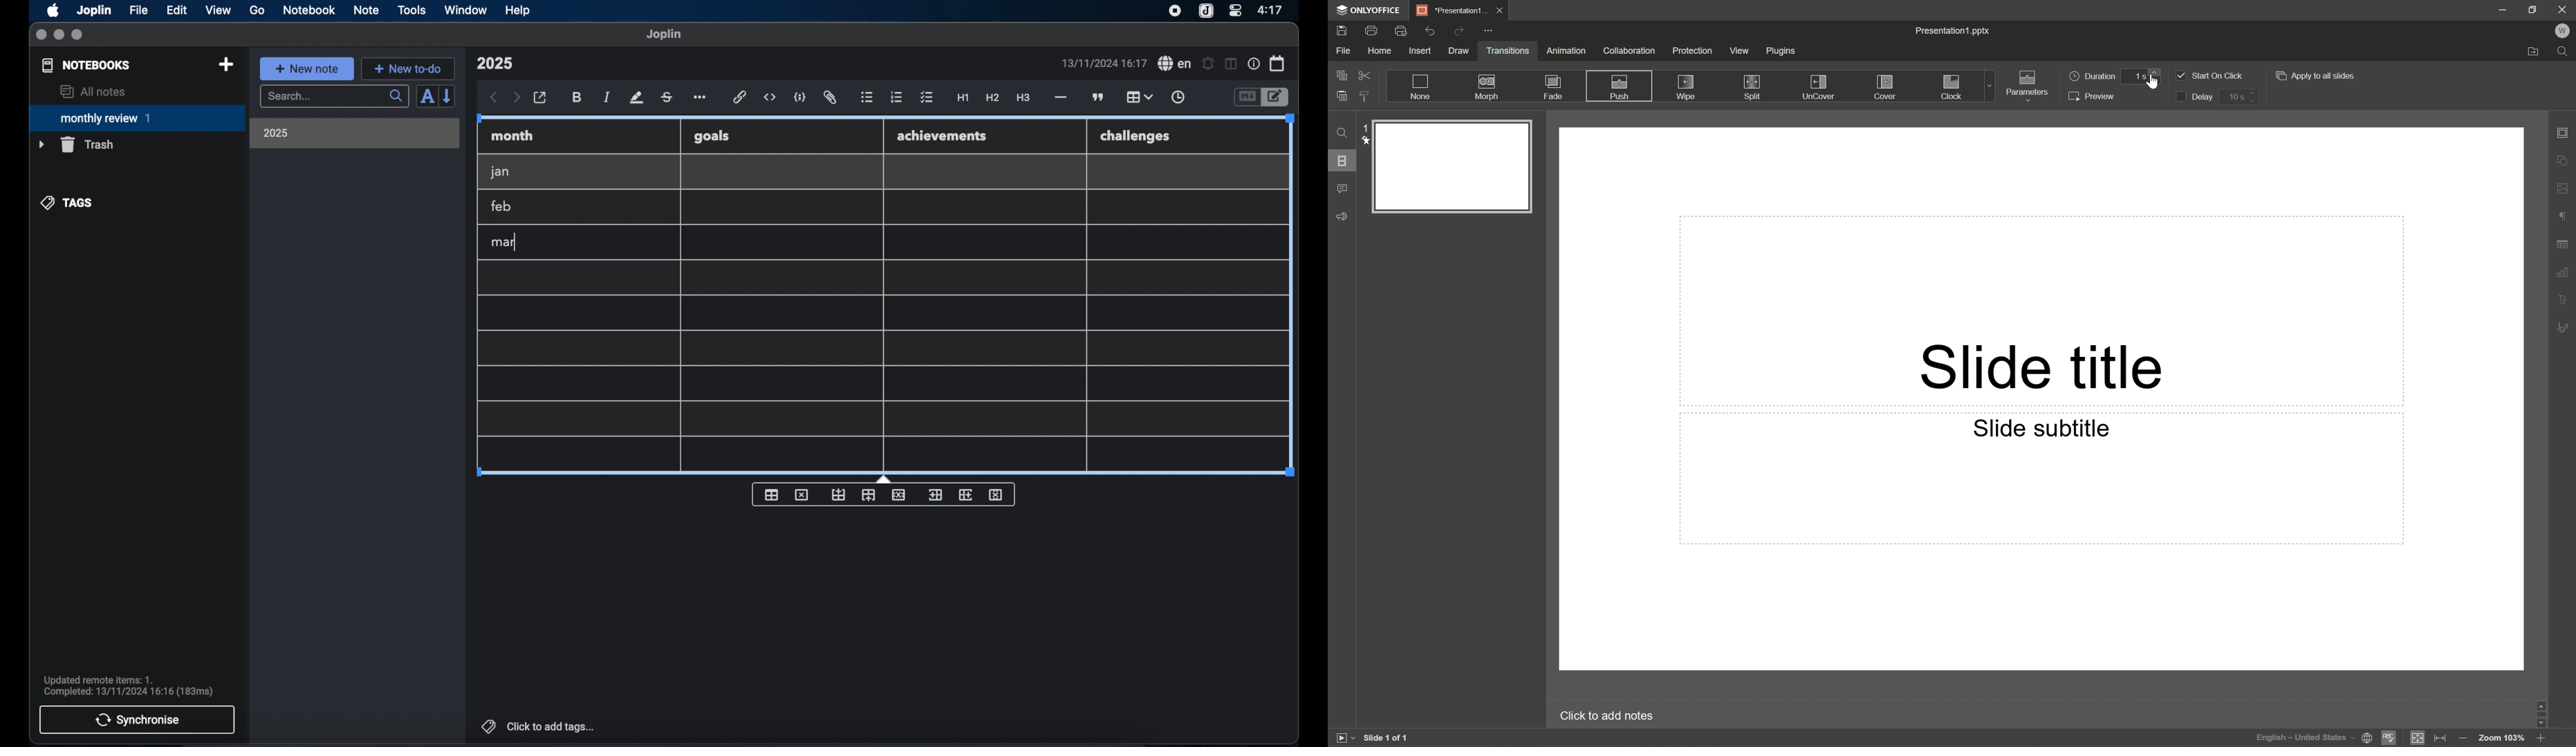 The height and width of the screenshot is (756, 2576). Describe the element at coordinates (839, 495) in the screenshot. I see `insert row before` at that location.